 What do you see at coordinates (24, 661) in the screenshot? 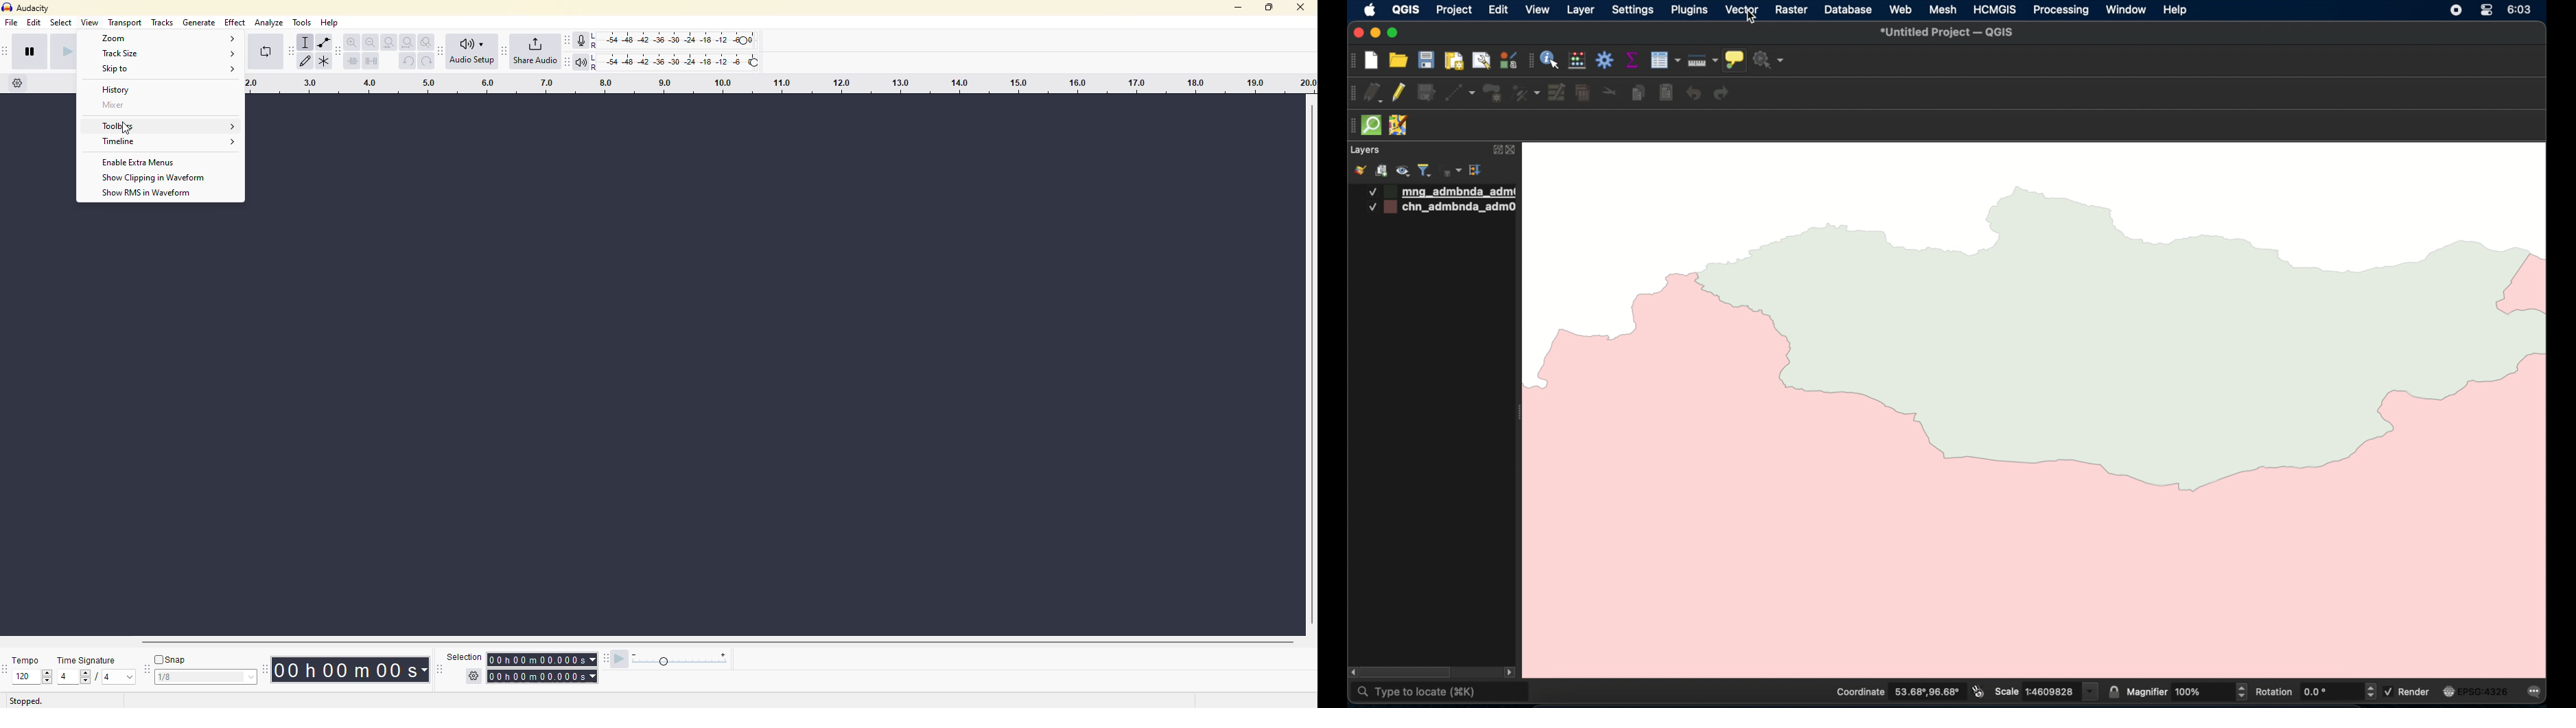
I see `tempo` at bounding box center [24, 661].